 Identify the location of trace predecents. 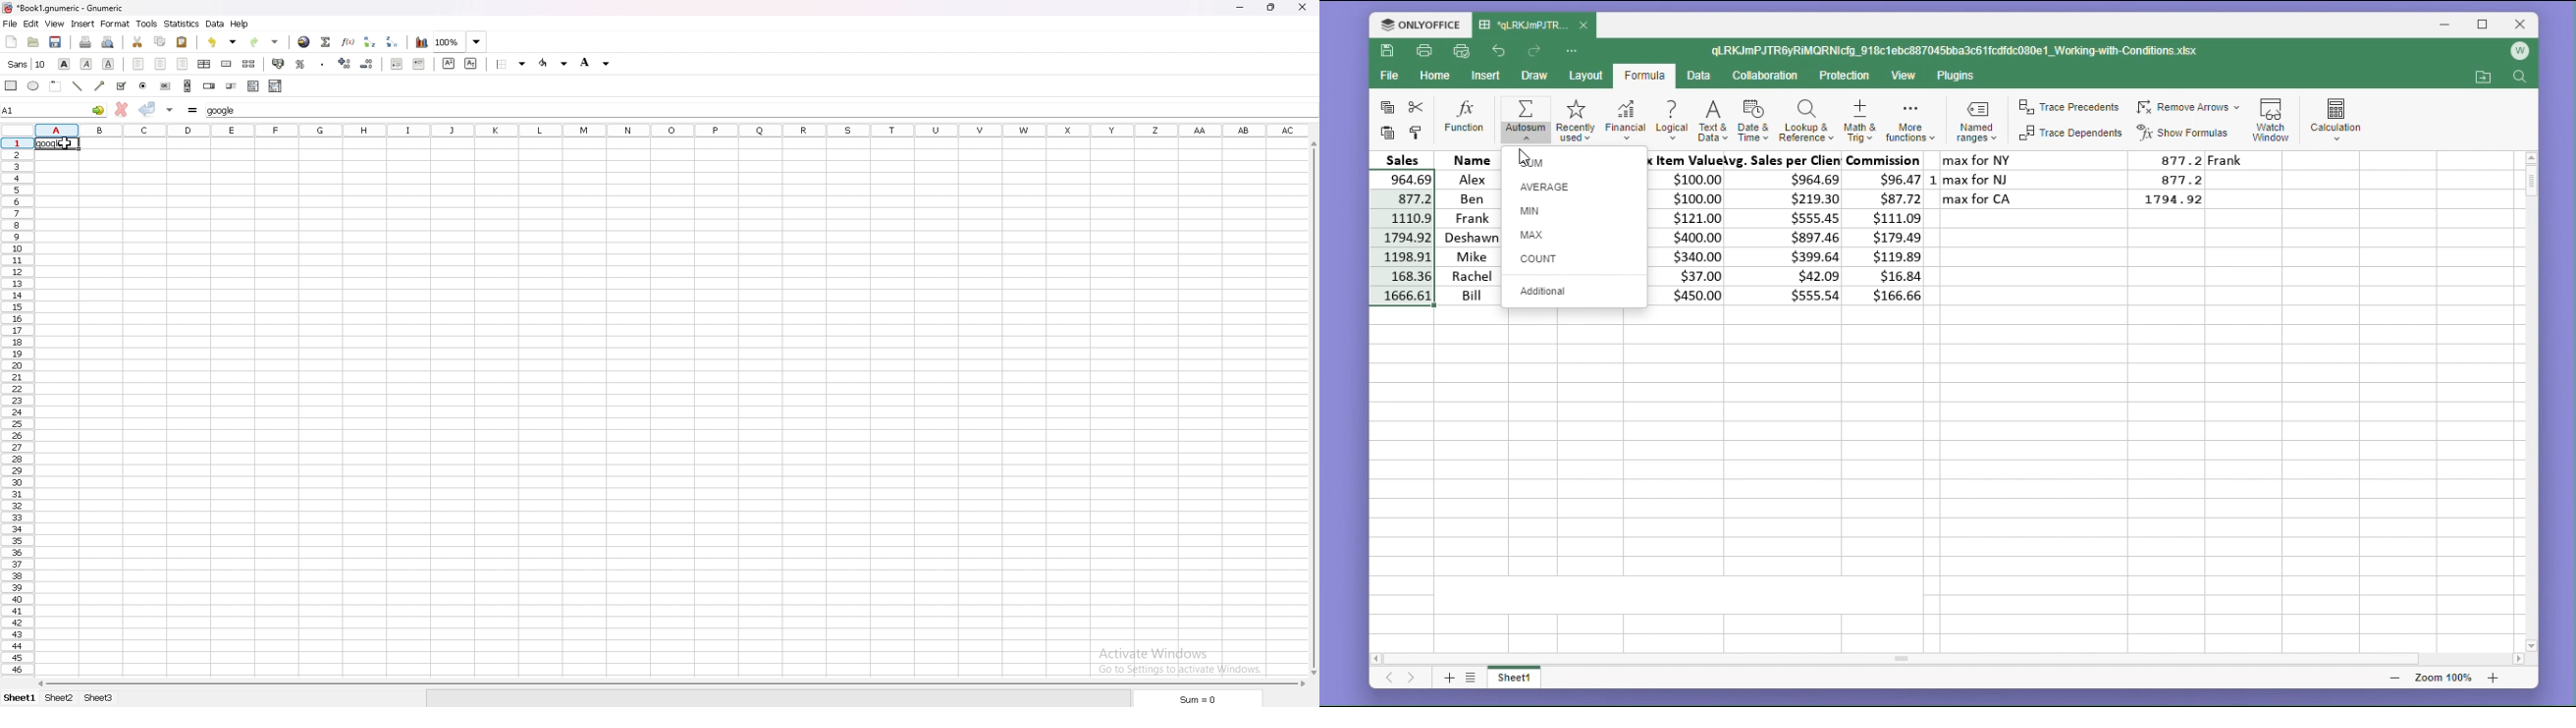
(2067, 105).